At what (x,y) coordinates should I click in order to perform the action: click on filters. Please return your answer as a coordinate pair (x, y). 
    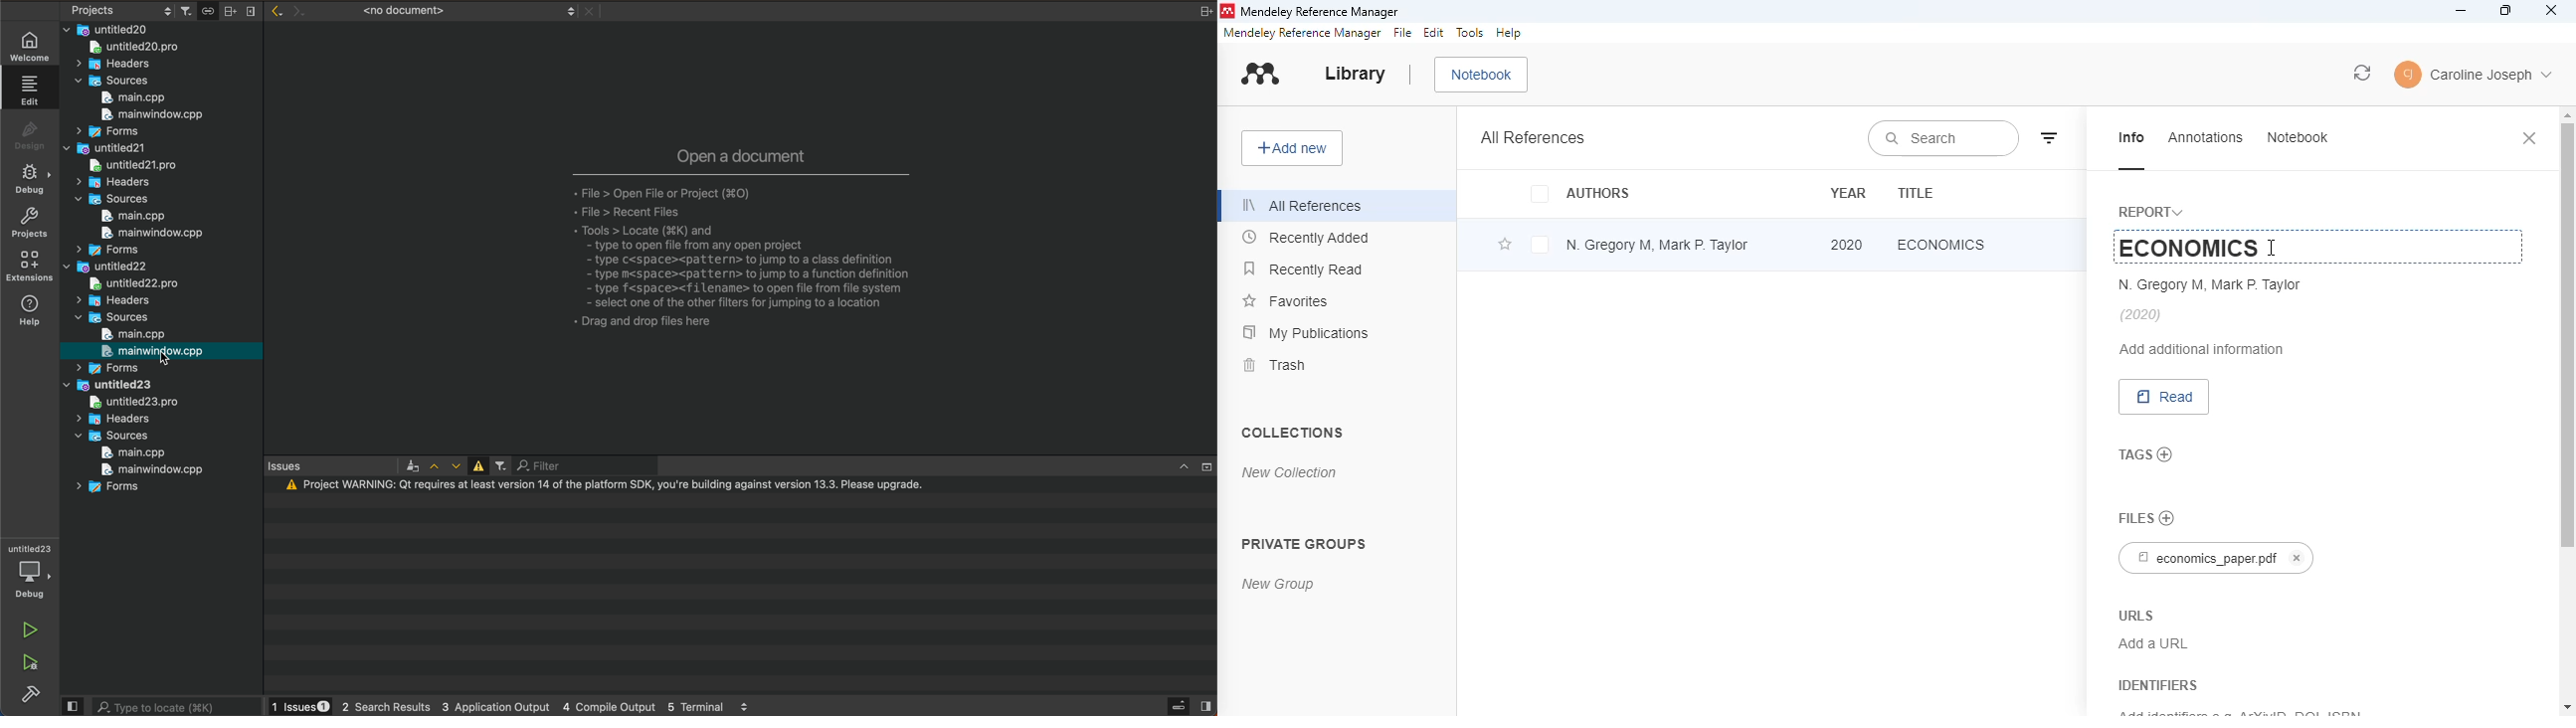
    Looking at the image, I should click on (188, 10).